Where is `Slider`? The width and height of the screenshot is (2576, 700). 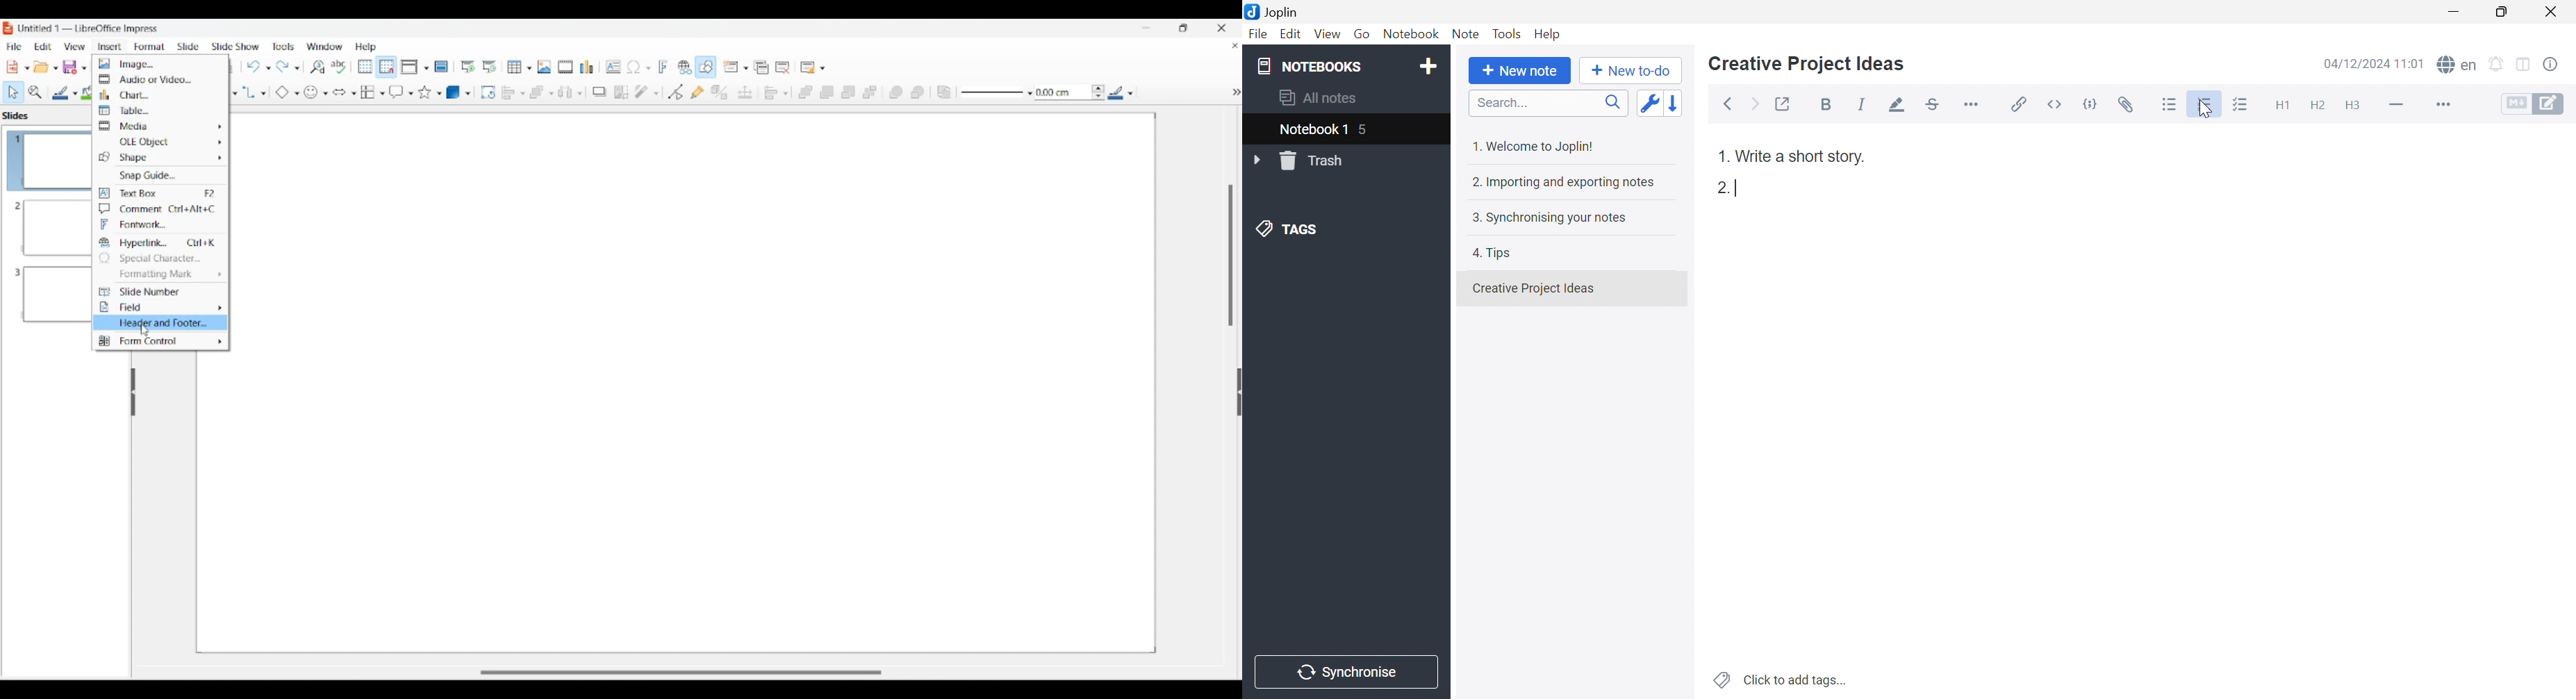
Slider is located at coordinates (690, 669).